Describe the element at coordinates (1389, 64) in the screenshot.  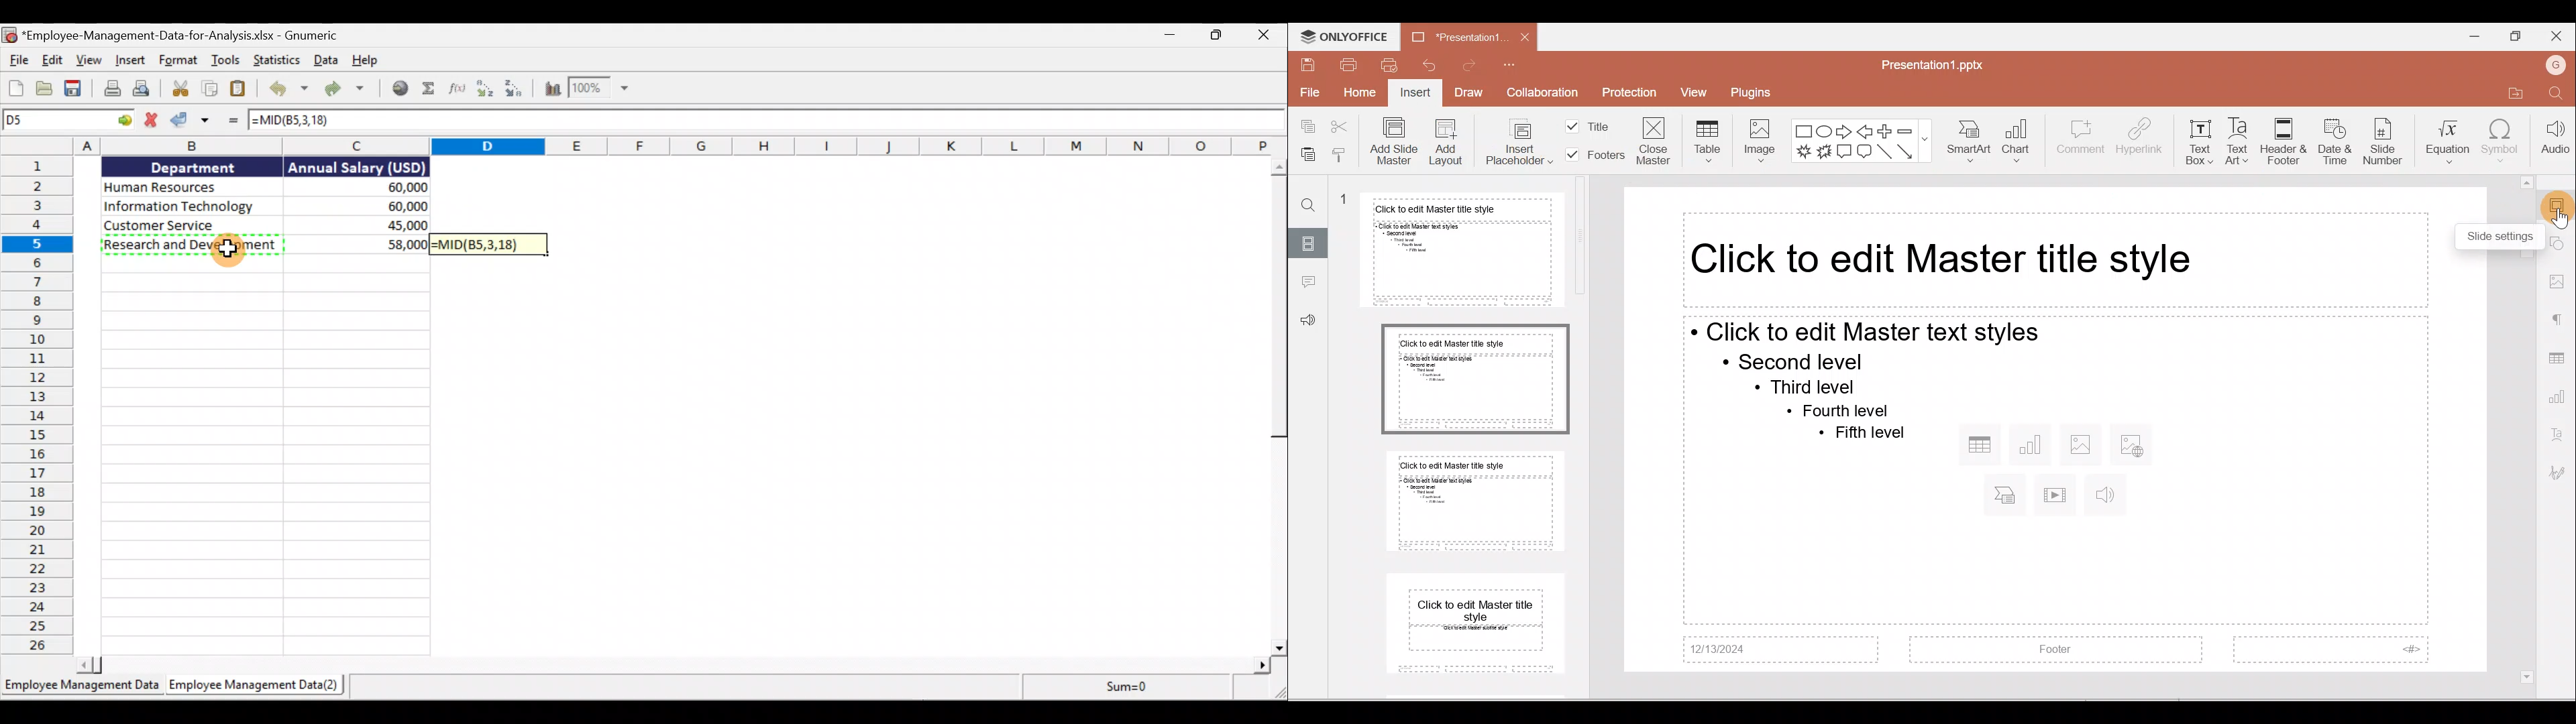
I see `Quick print` at that location.